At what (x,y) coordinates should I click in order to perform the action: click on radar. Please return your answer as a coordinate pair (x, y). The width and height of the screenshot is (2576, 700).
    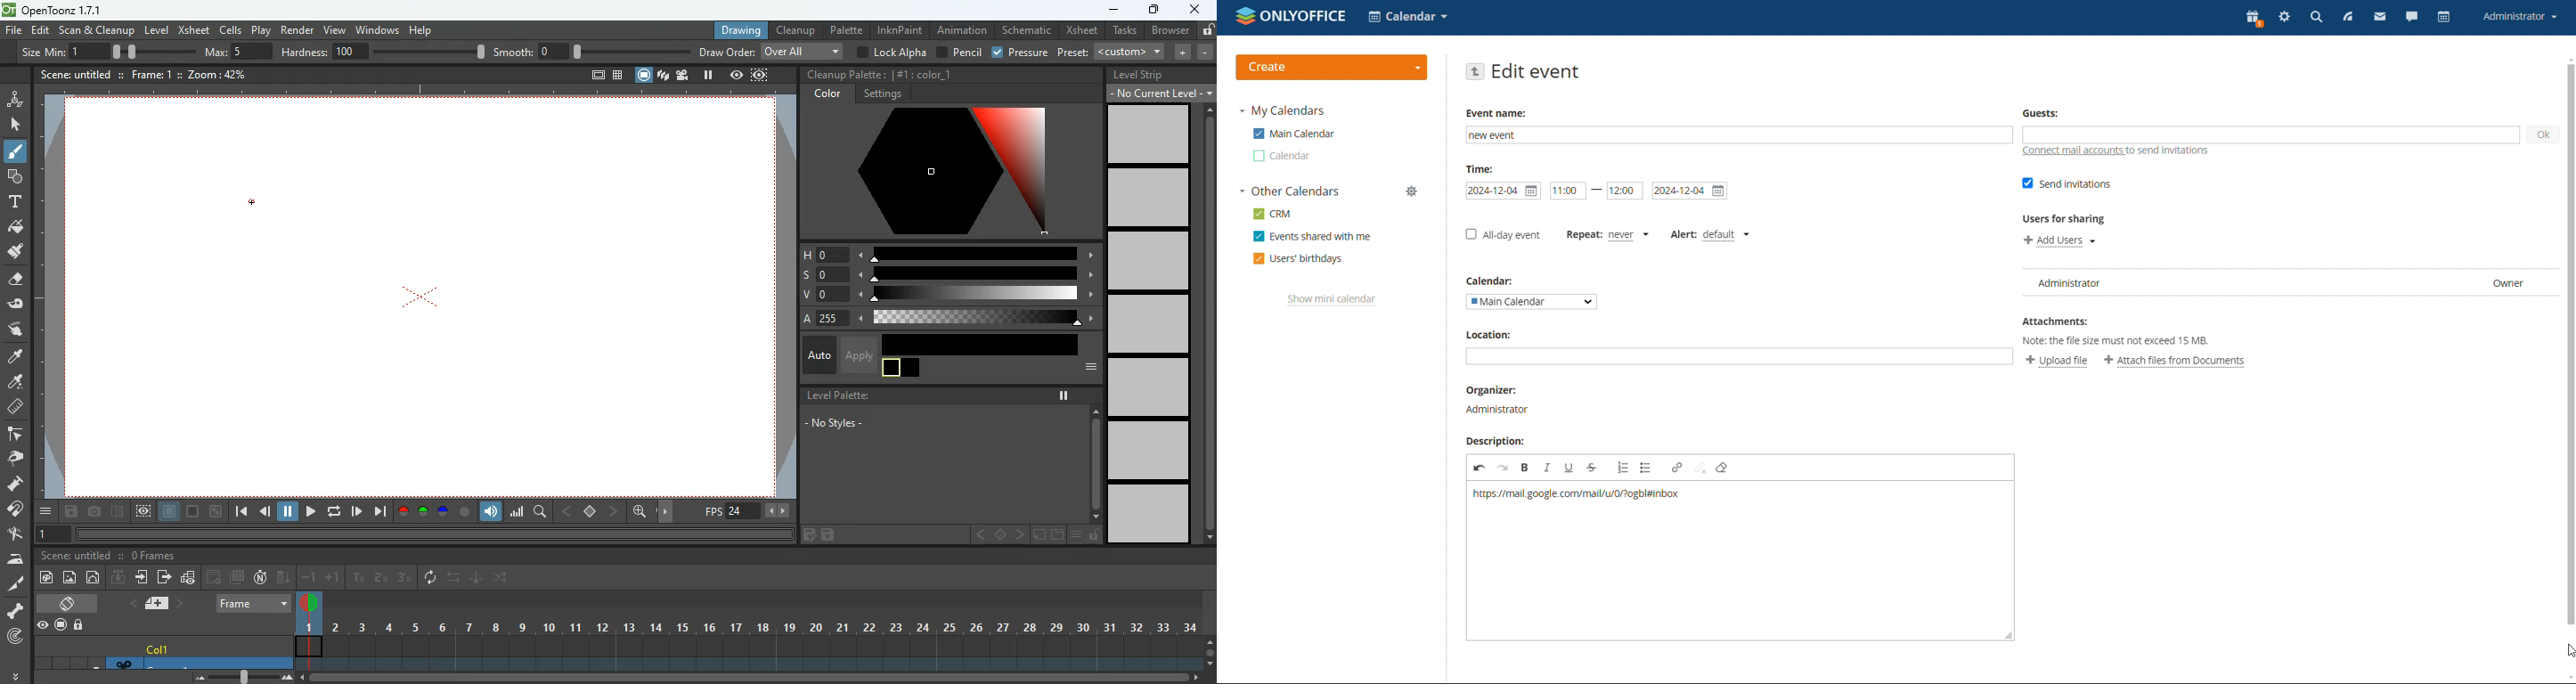
    Looking at the image, I should click on (17, 638).